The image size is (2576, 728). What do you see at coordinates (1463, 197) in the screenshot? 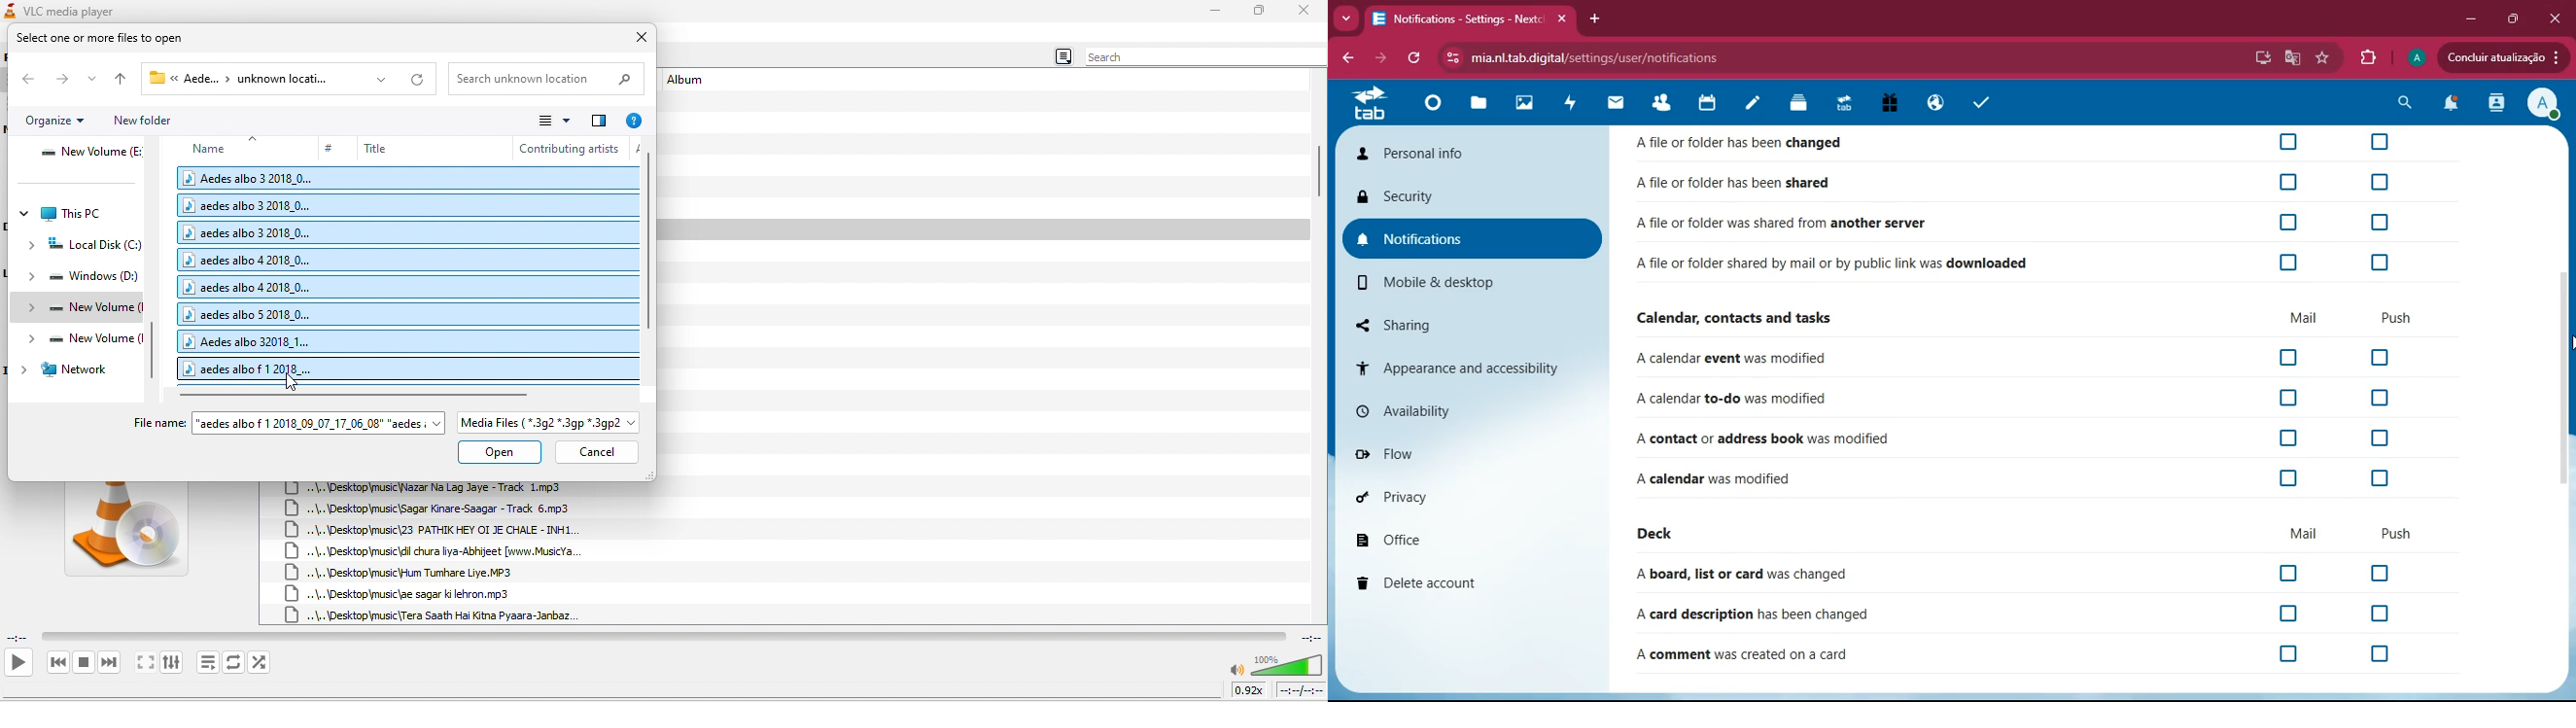
I see `security` at bounding box center [1463, 197].